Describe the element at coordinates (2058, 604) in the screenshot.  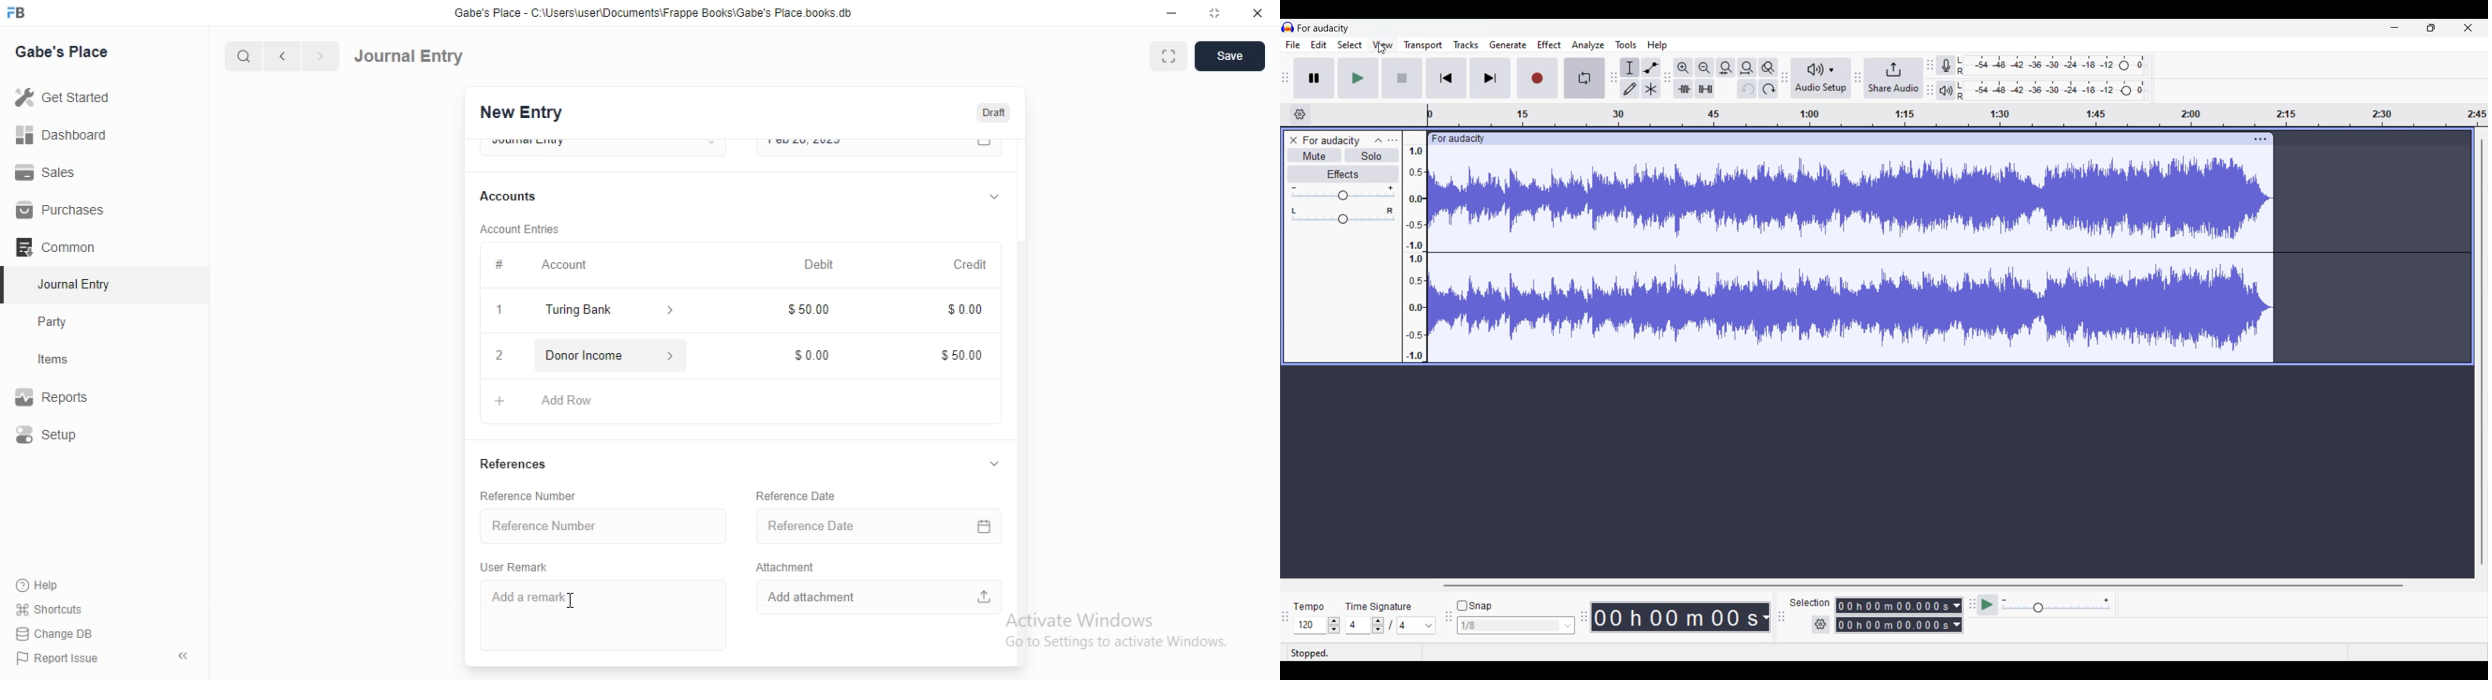
I see `Playback speed settings` at that location.